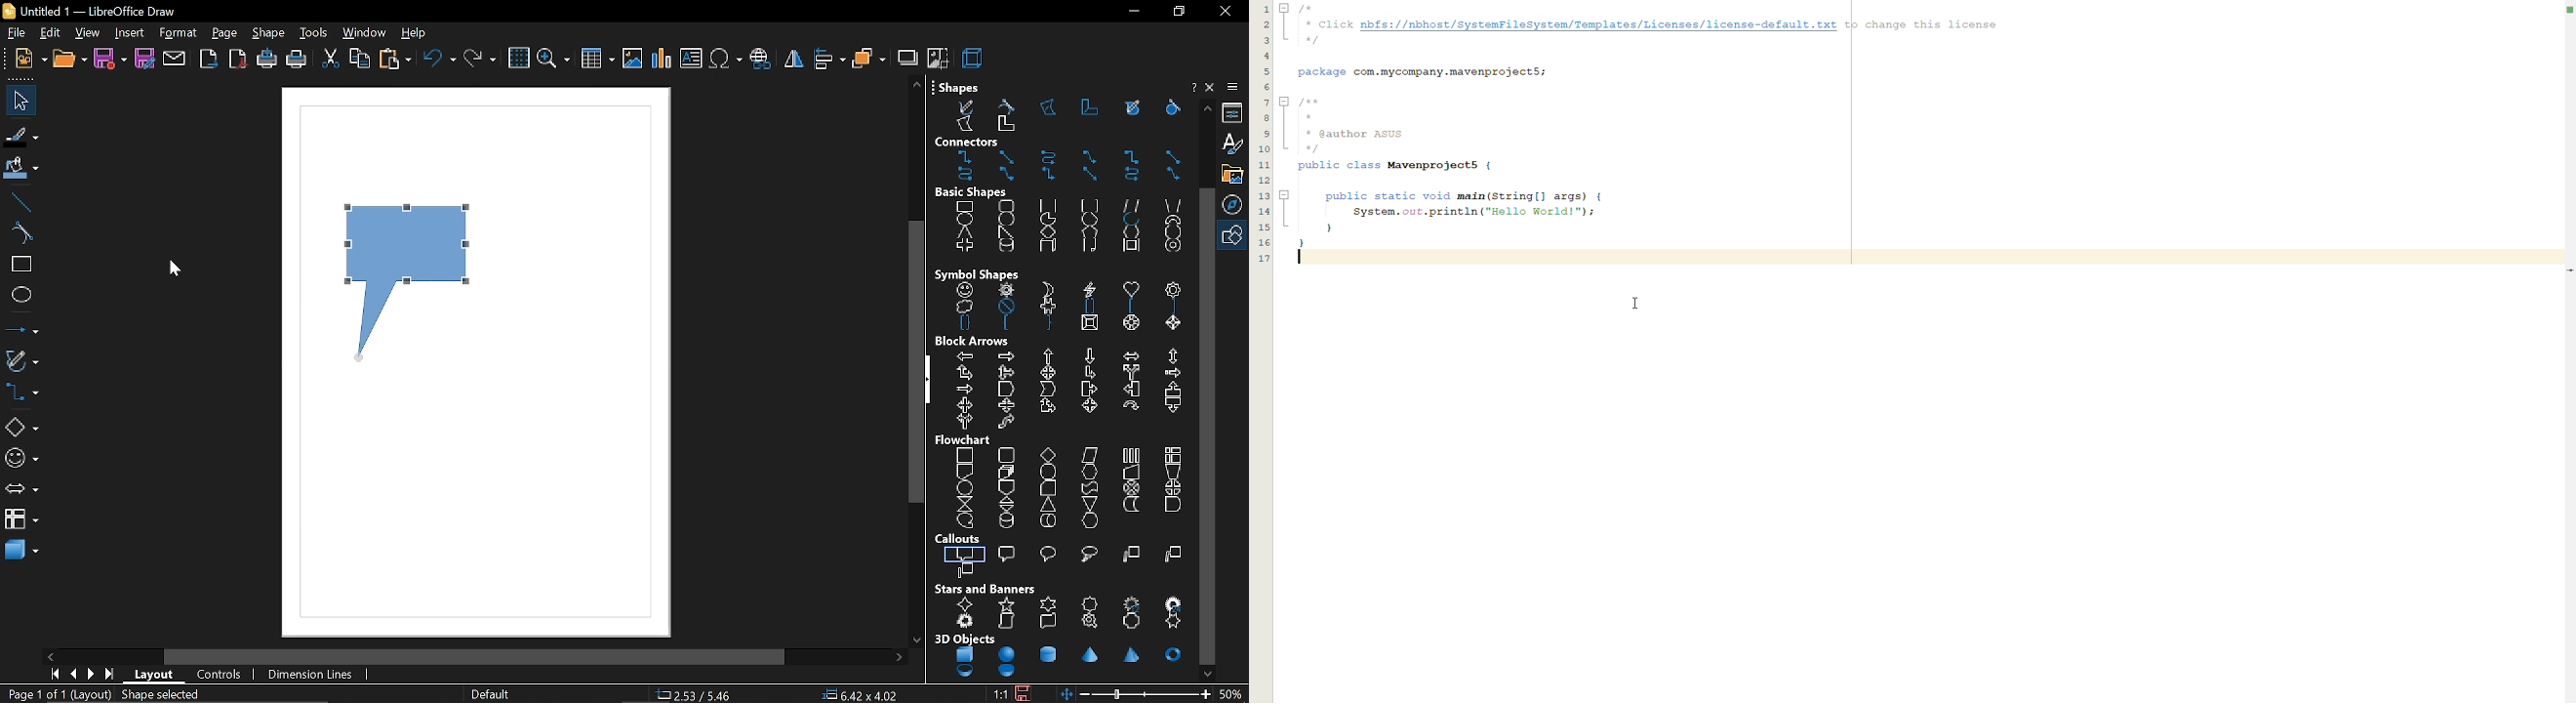 The height and width of the screenshot is (728, 2576). I want to click on sun, so click(1007, 290).